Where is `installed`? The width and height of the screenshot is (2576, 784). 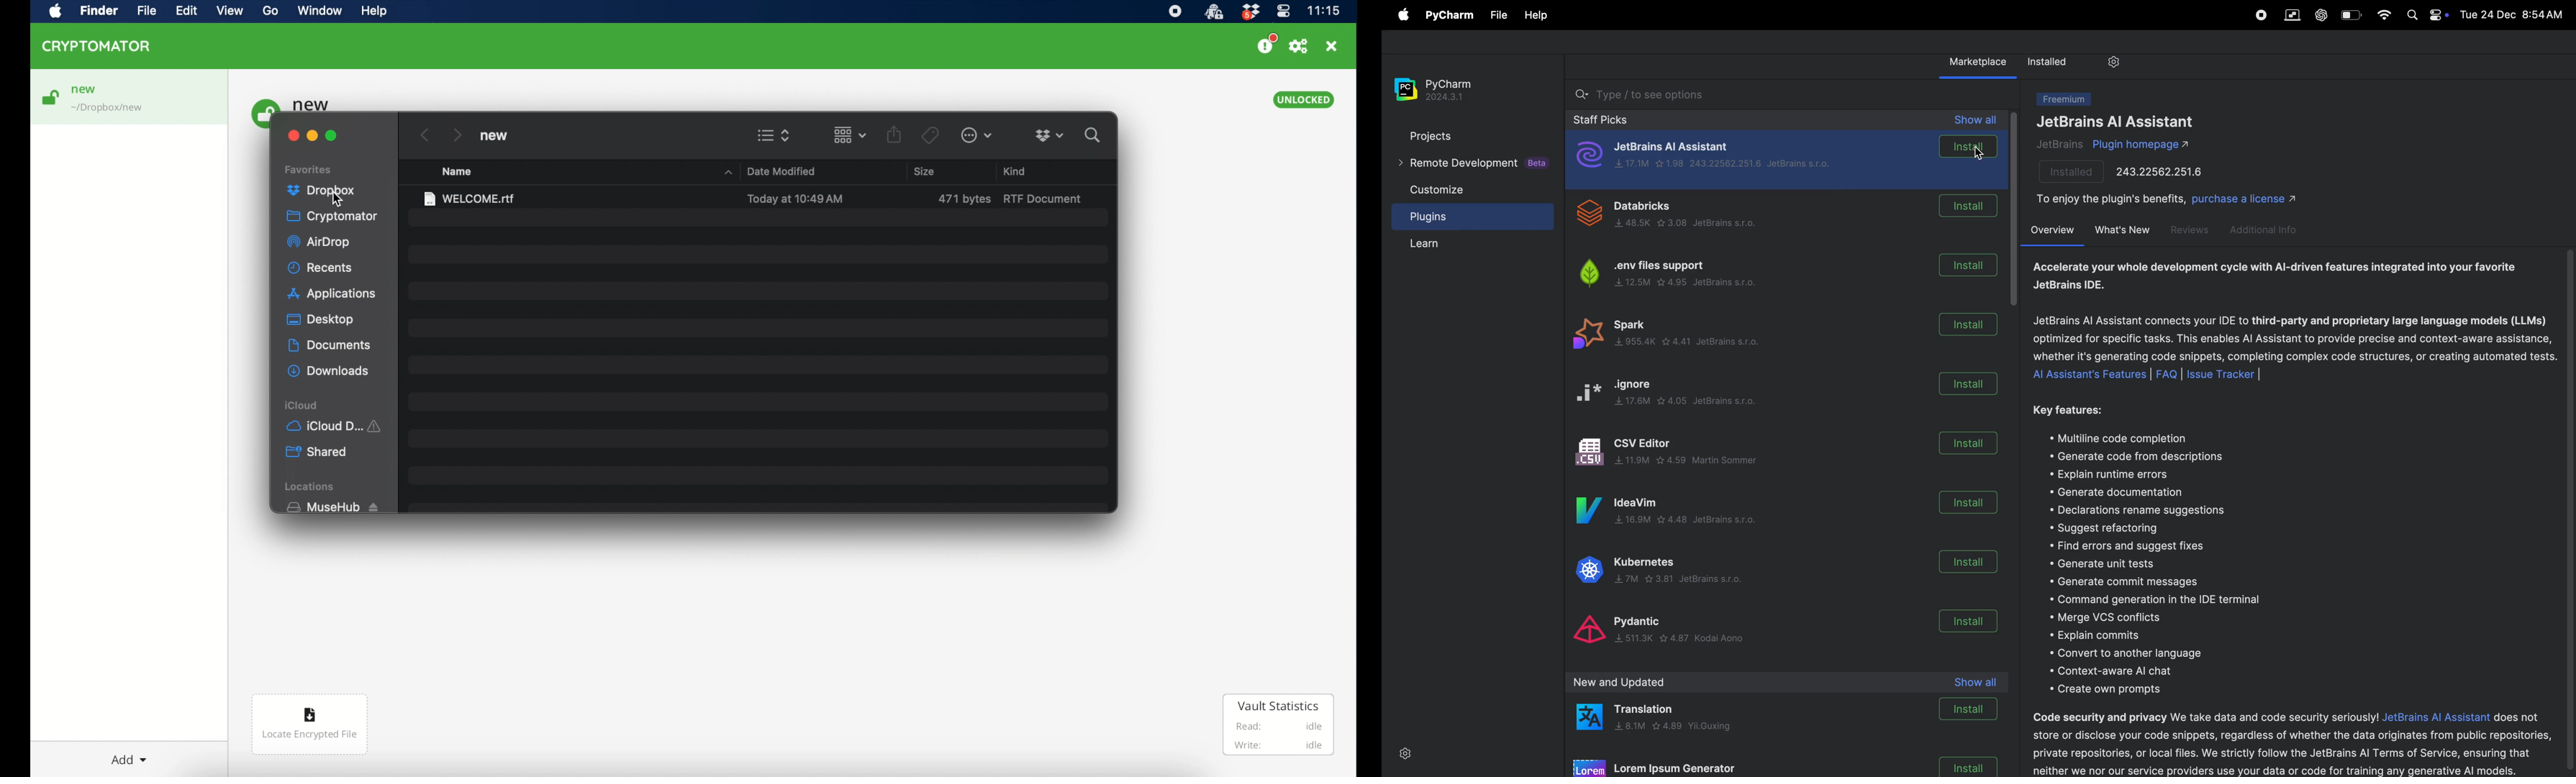 installed is located at coordinates (2052, 62).